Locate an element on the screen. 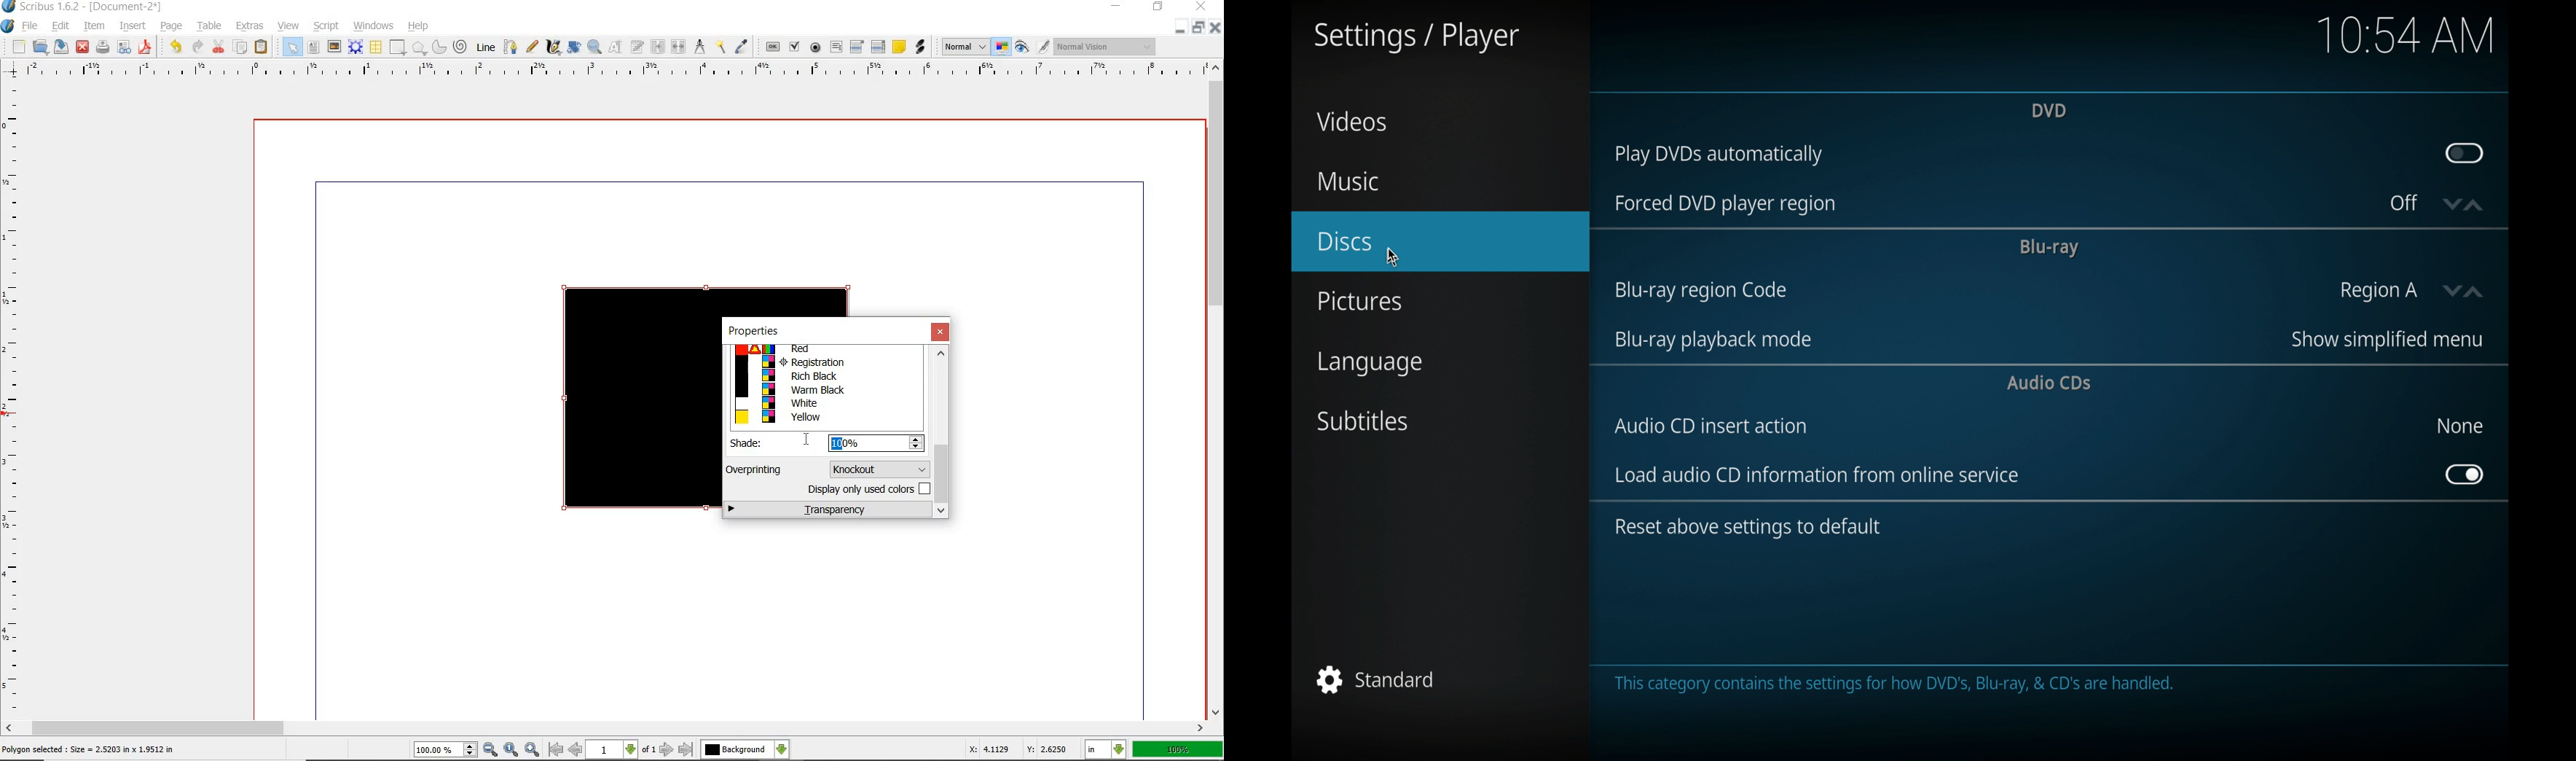 This screenshot has width=2576, height=784. ruler is located at coordinates (15, 399).